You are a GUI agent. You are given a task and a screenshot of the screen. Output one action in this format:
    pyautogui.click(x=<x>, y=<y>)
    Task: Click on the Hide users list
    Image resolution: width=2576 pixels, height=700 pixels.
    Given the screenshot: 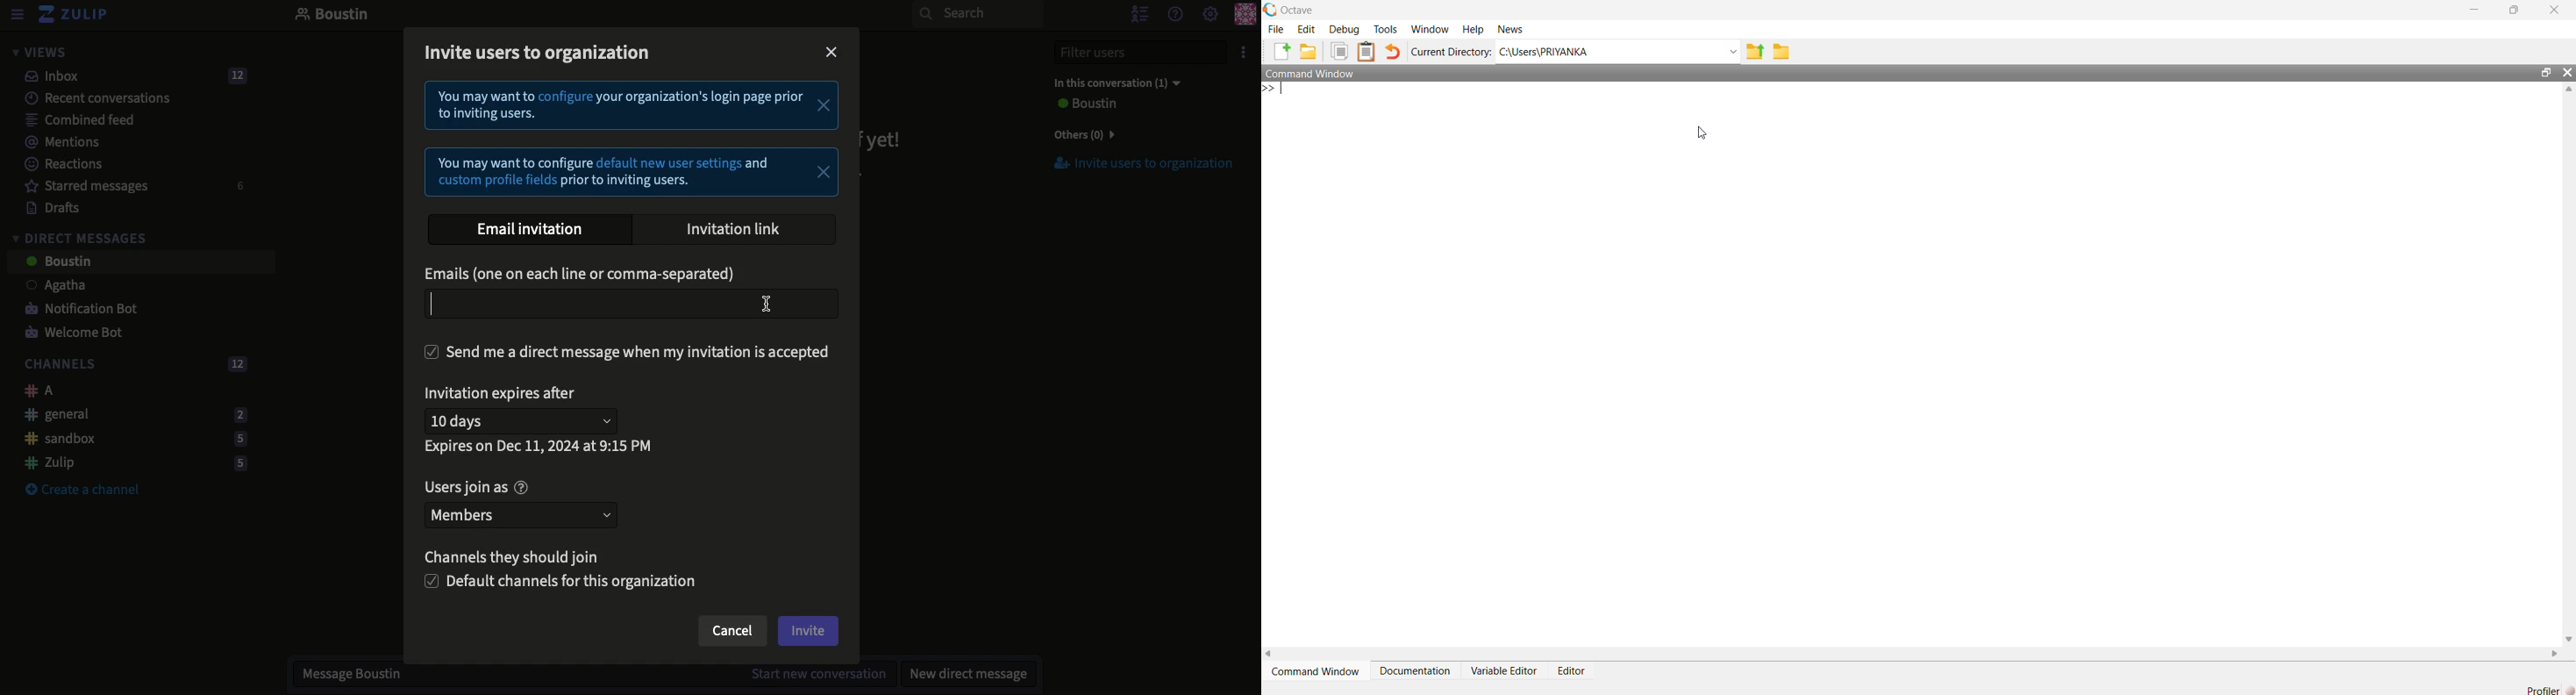 What is the action you would take?
    pyautogui.click(x=1138, y=13)
    